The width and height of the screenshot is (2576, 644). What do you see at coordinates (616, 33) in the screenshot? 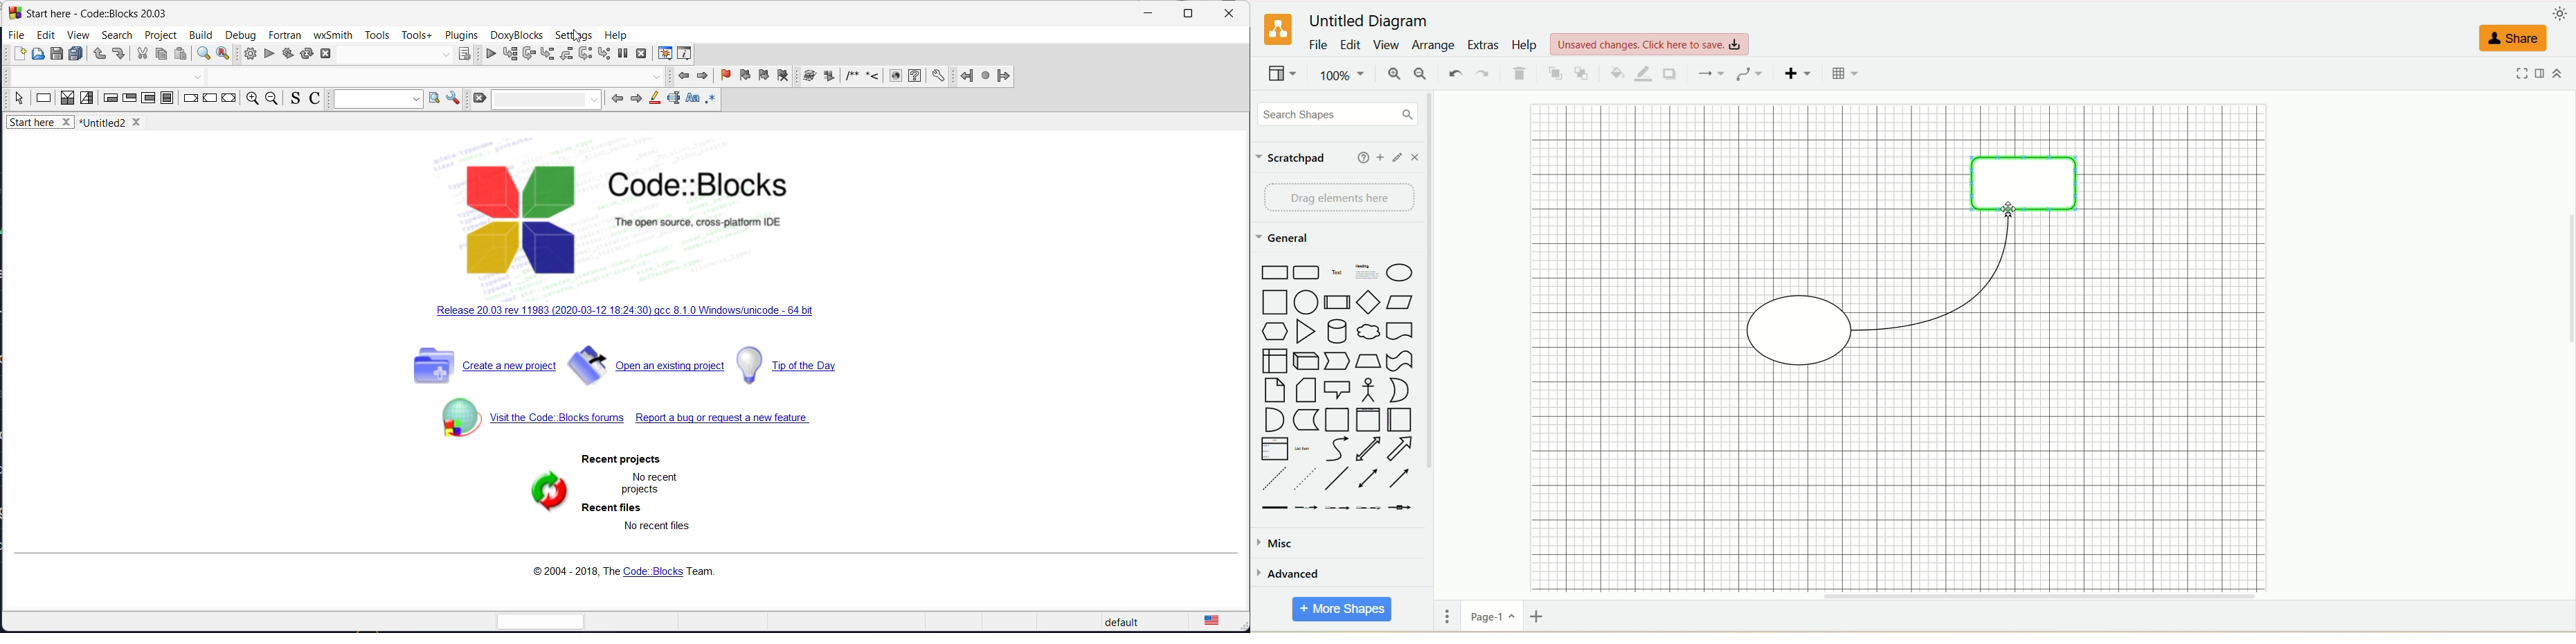
I see `help` at bounding box center [616, 33].